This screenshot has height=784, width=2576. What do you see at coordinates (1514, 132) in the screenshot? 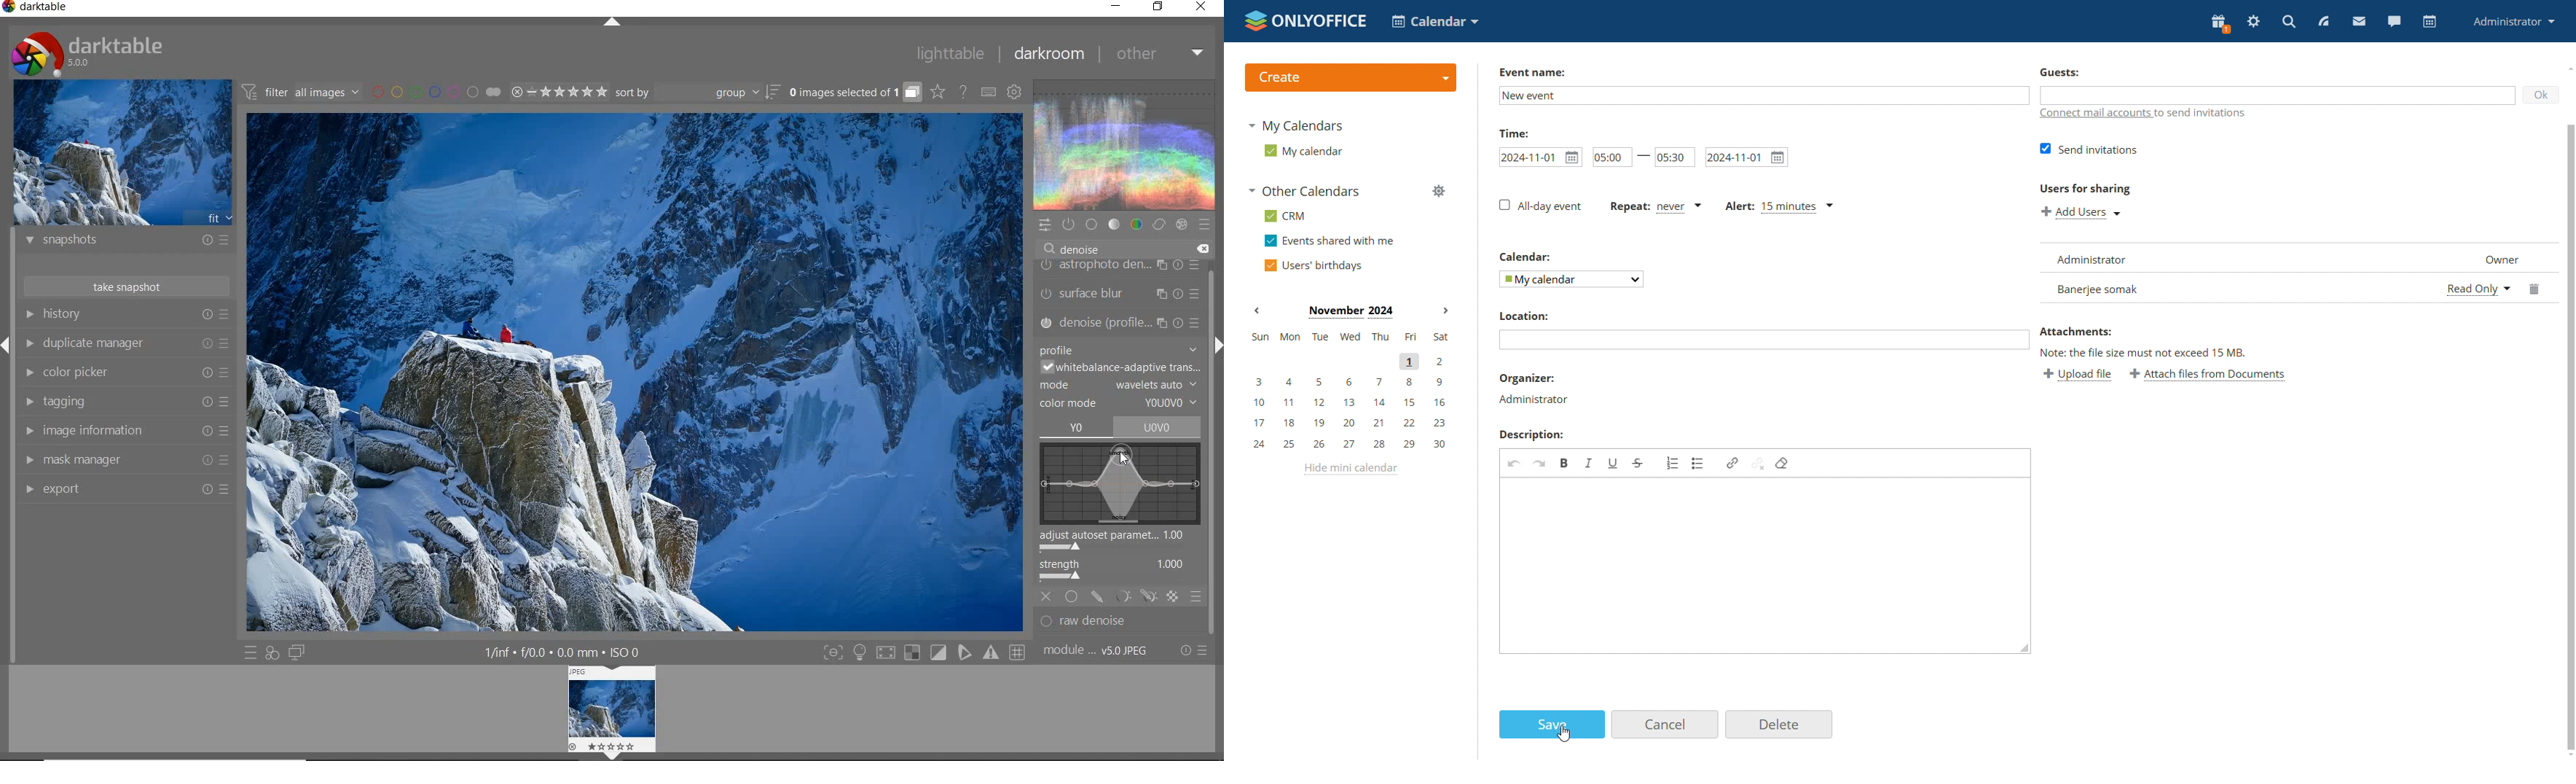
I see `time` at bounding box center [1514, 132].